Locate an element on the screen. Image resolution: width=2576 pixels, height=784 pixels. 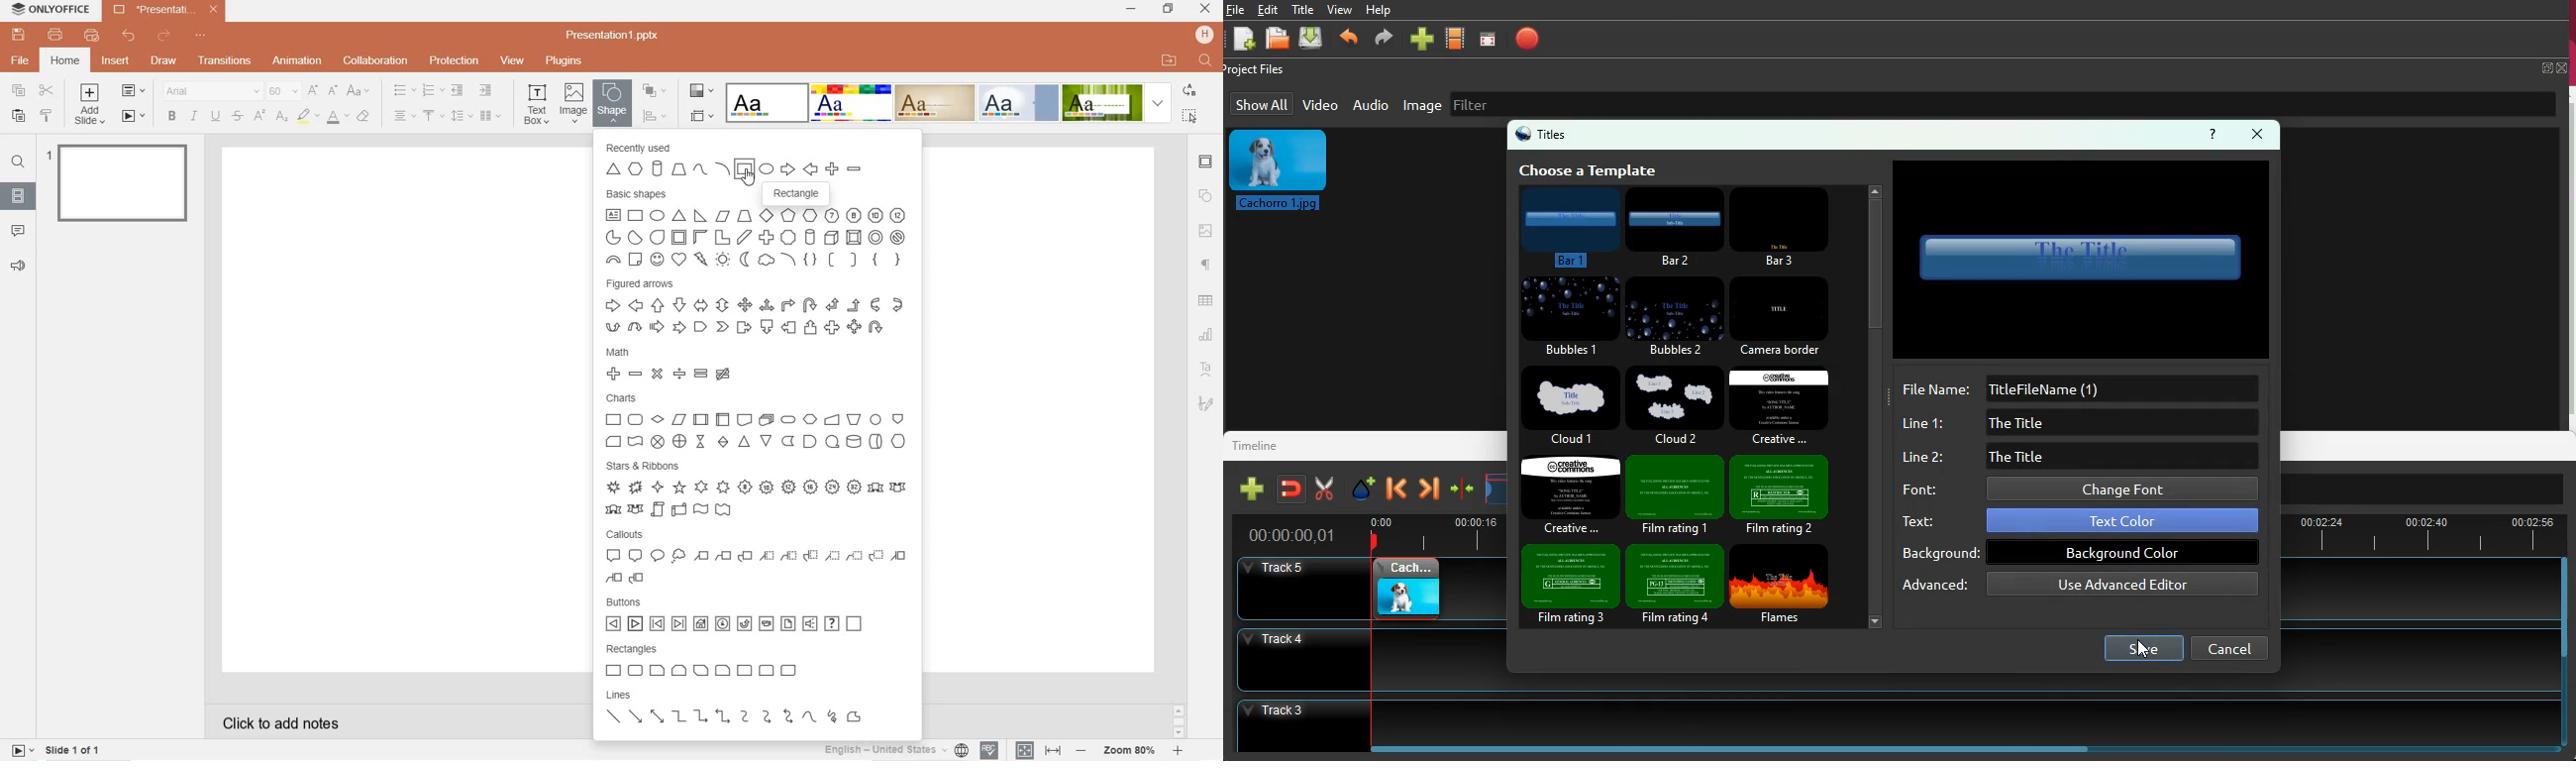
text box is located at coordinates (538, 104).